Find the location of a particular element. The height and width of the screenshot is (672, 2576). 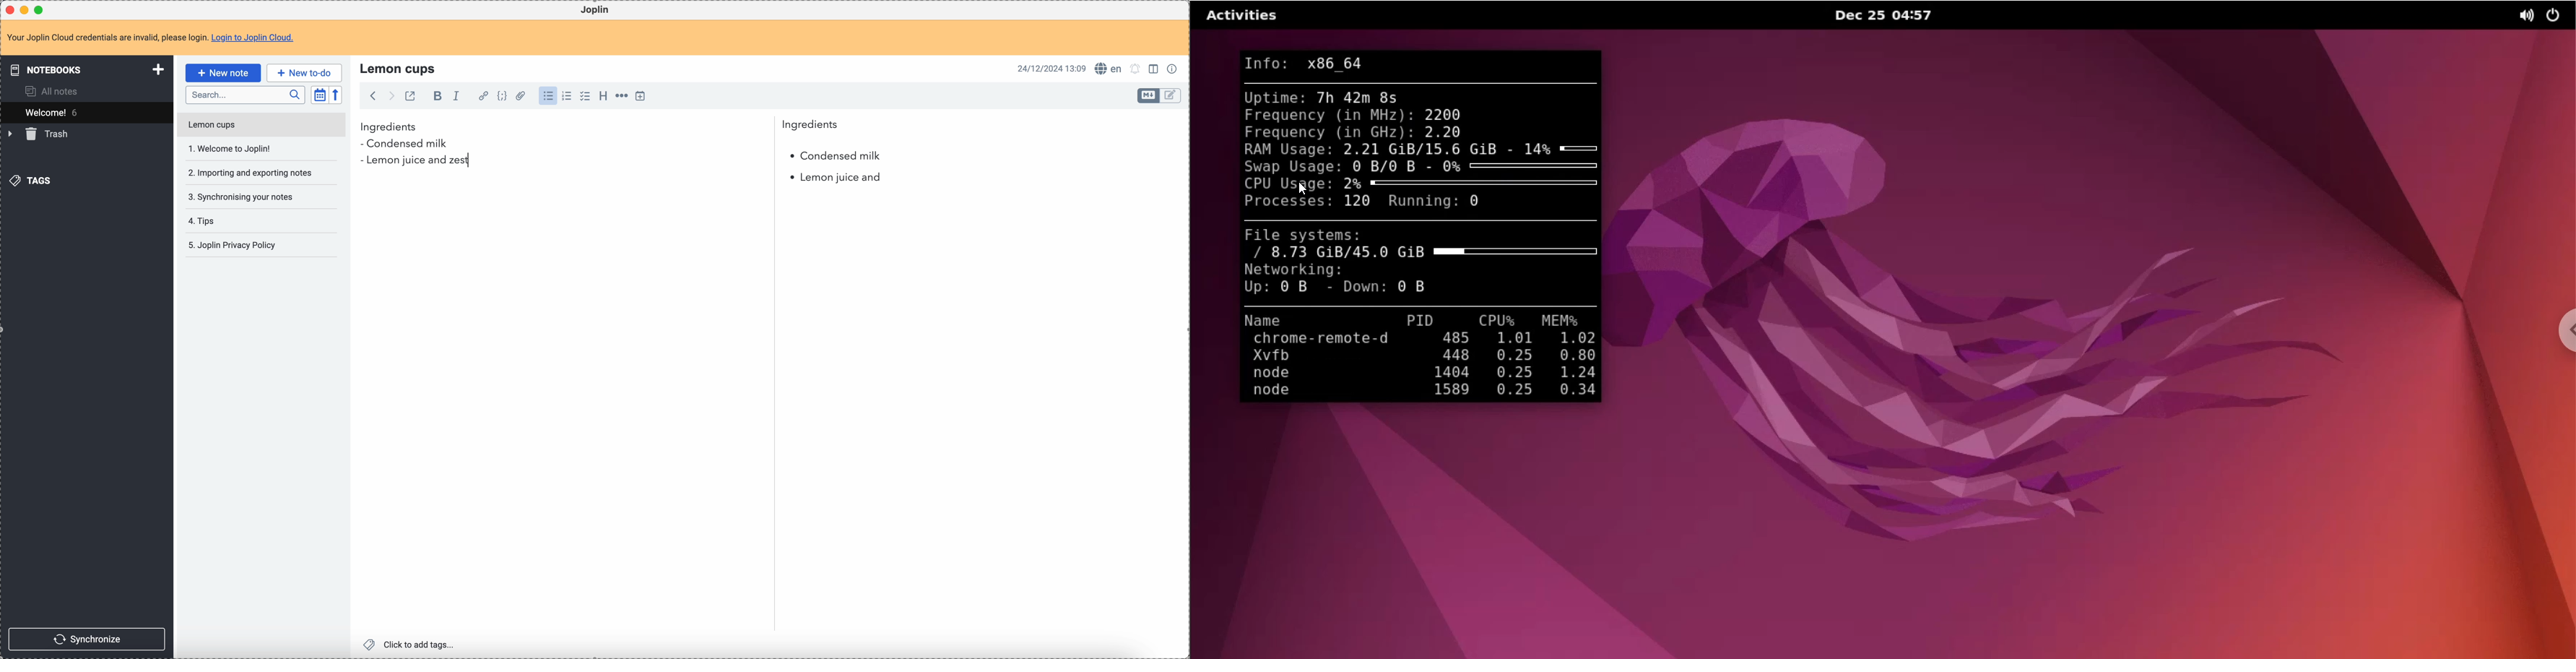

click on new note is located at coordinates (222, 73).